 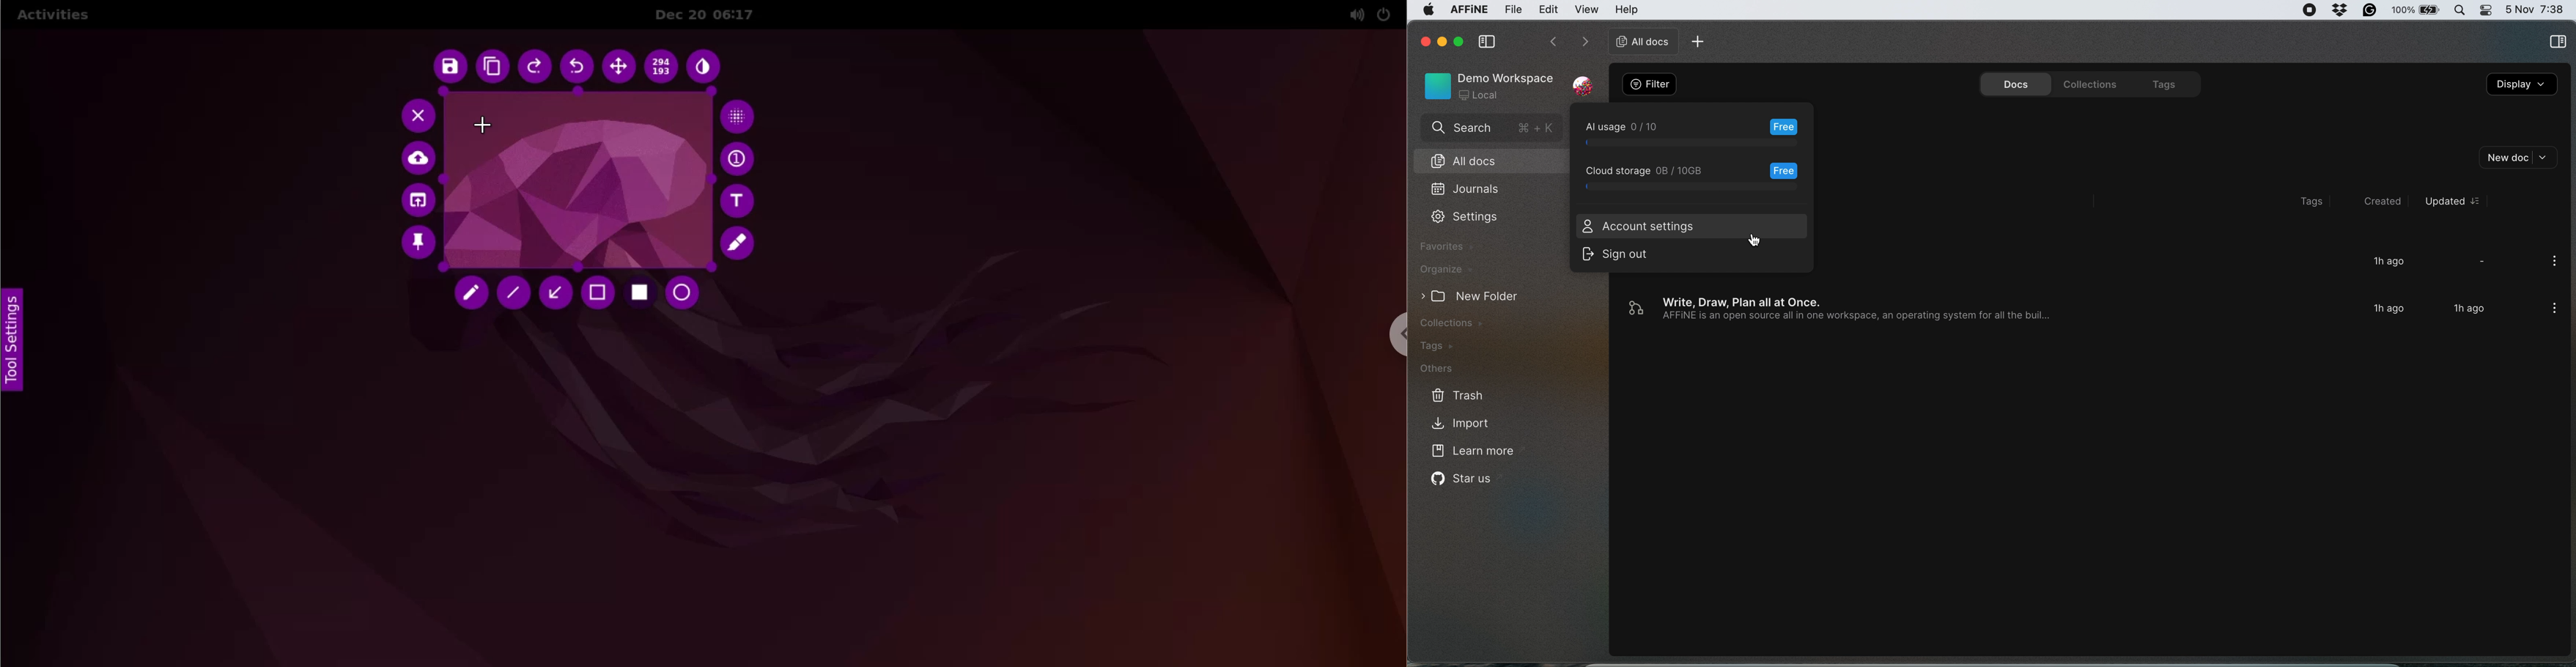 What do you see at coordinates (739, 201) in the screenshot?
I see `add text` at bounding box center [739, 201].